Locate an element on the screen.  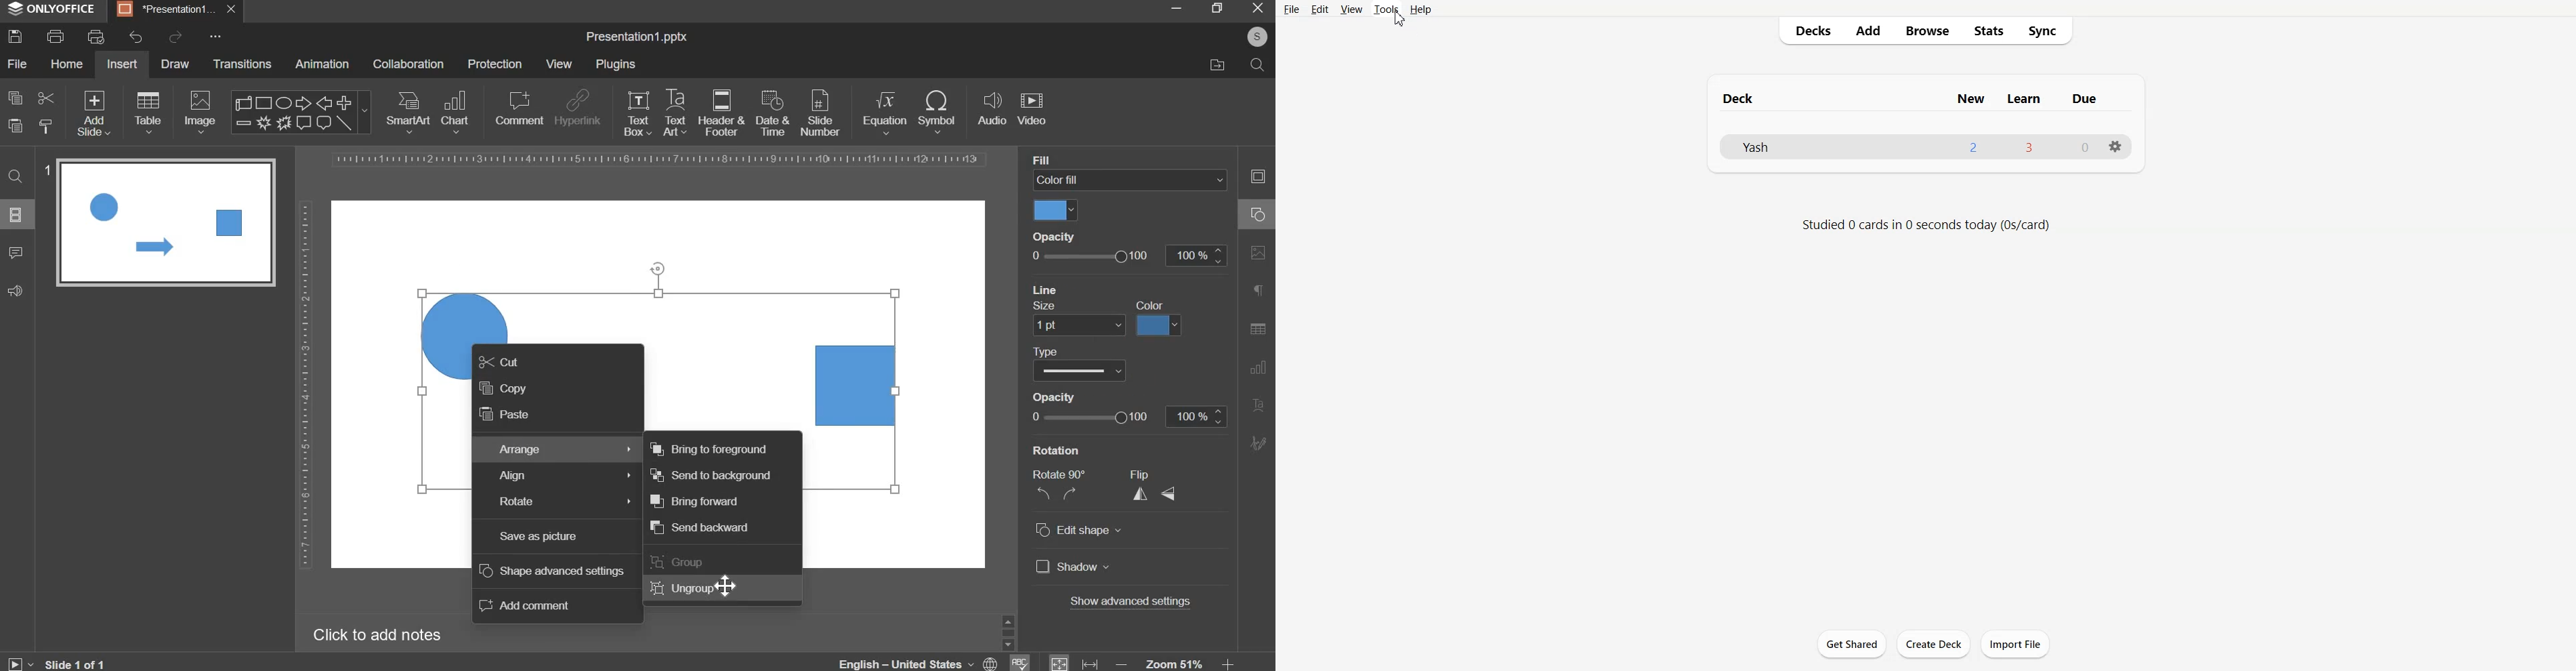
language is located at coordinates (920, 660).